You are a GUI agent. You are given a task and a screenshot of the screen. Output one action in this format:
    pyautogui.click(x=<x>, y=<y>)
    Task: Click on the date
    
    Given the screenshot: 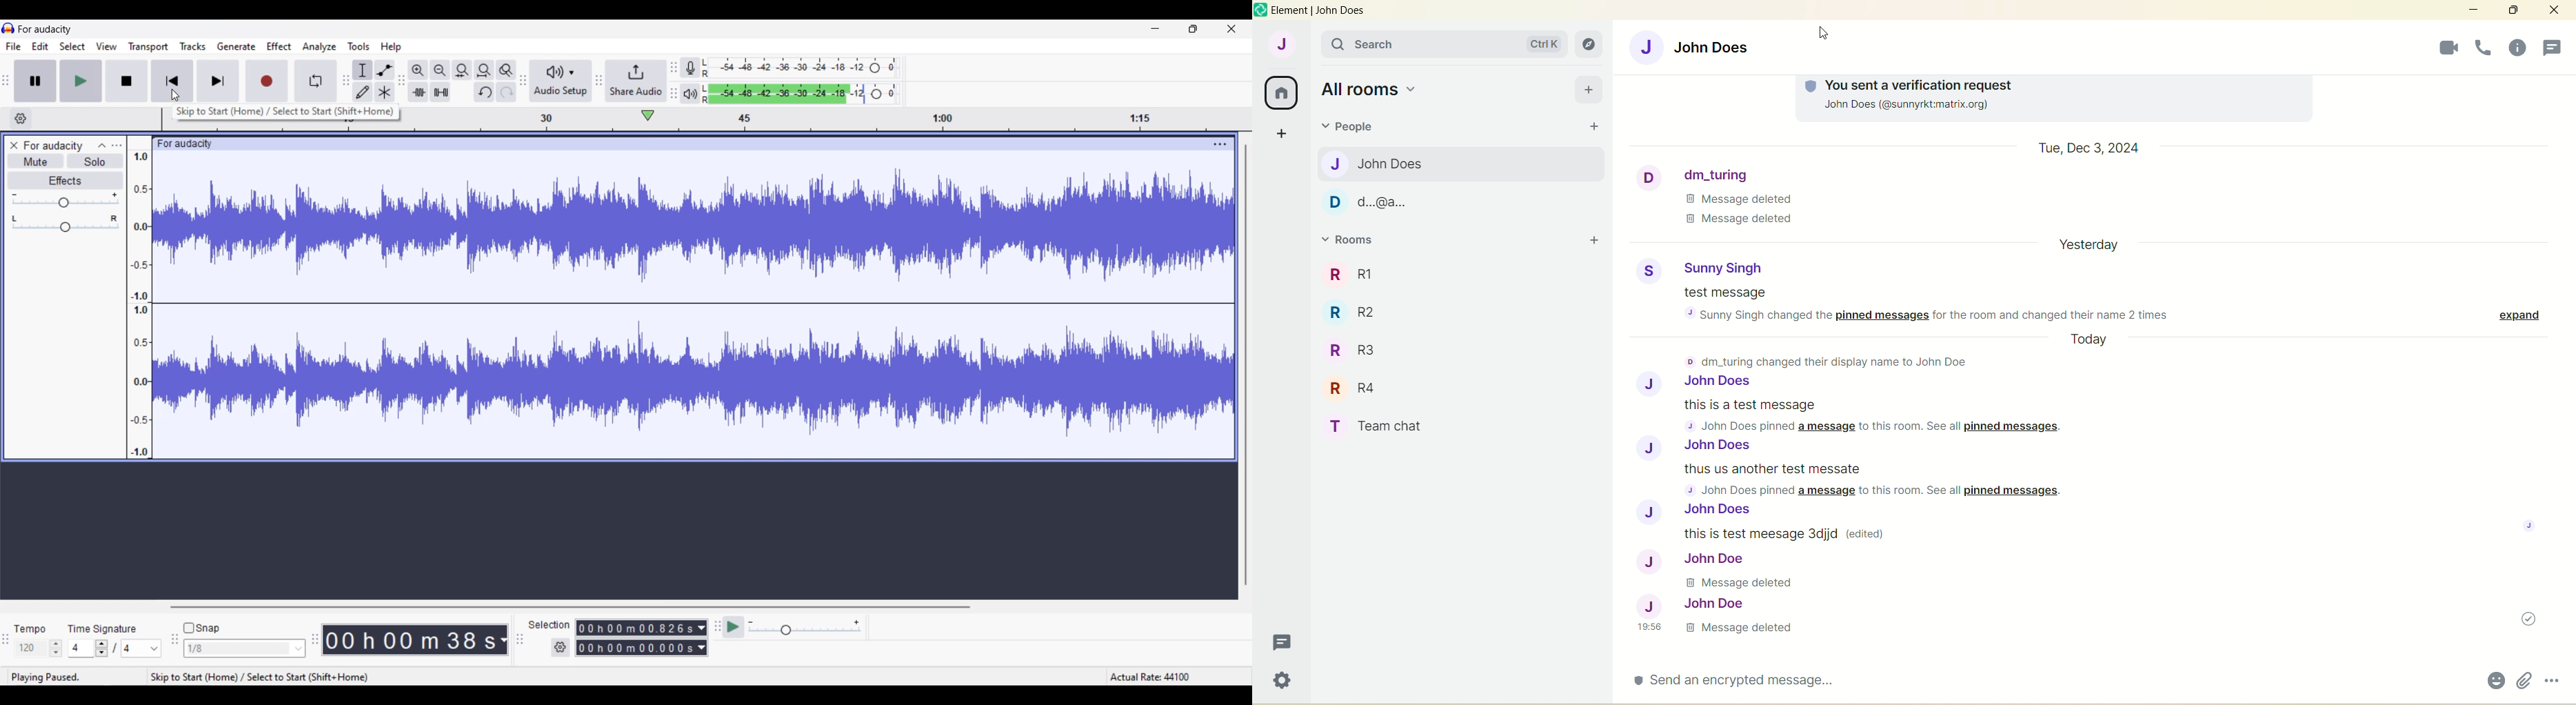 What is the action you would take?
    pyautogui.click(x=2090, y=148)
    